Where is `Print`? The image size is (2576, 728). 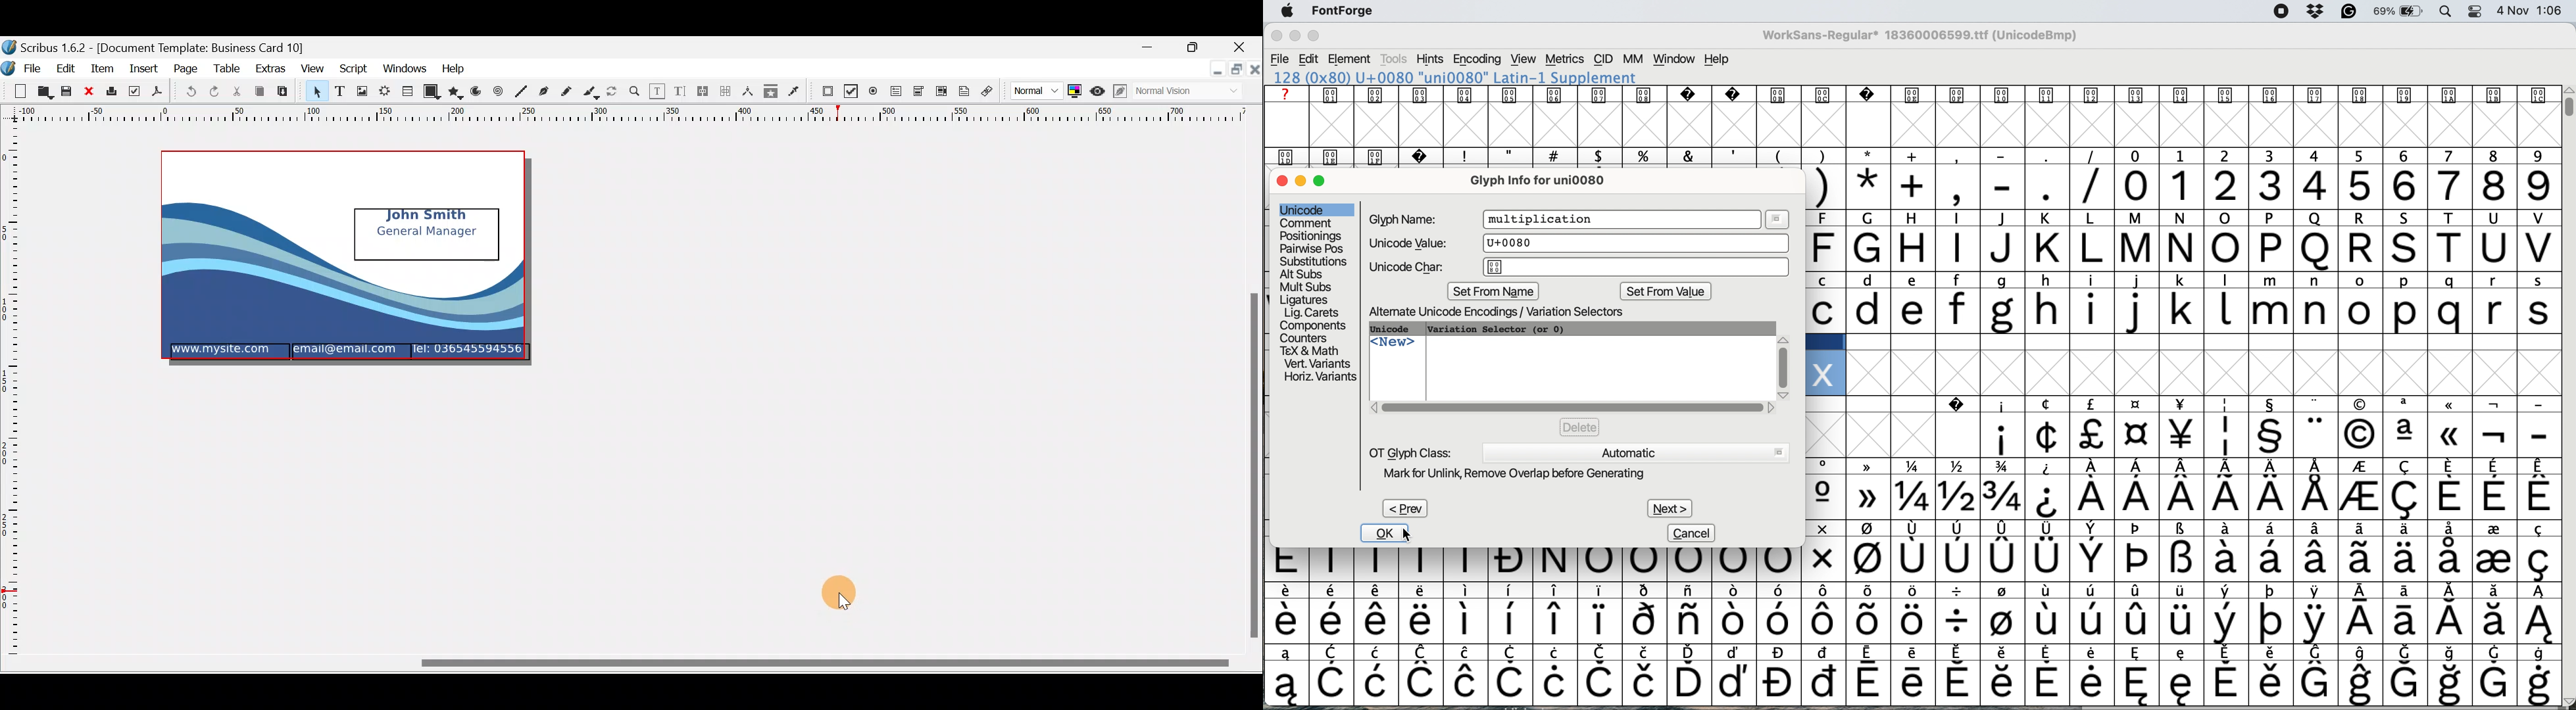 Print is located at coordinates (111, 93).